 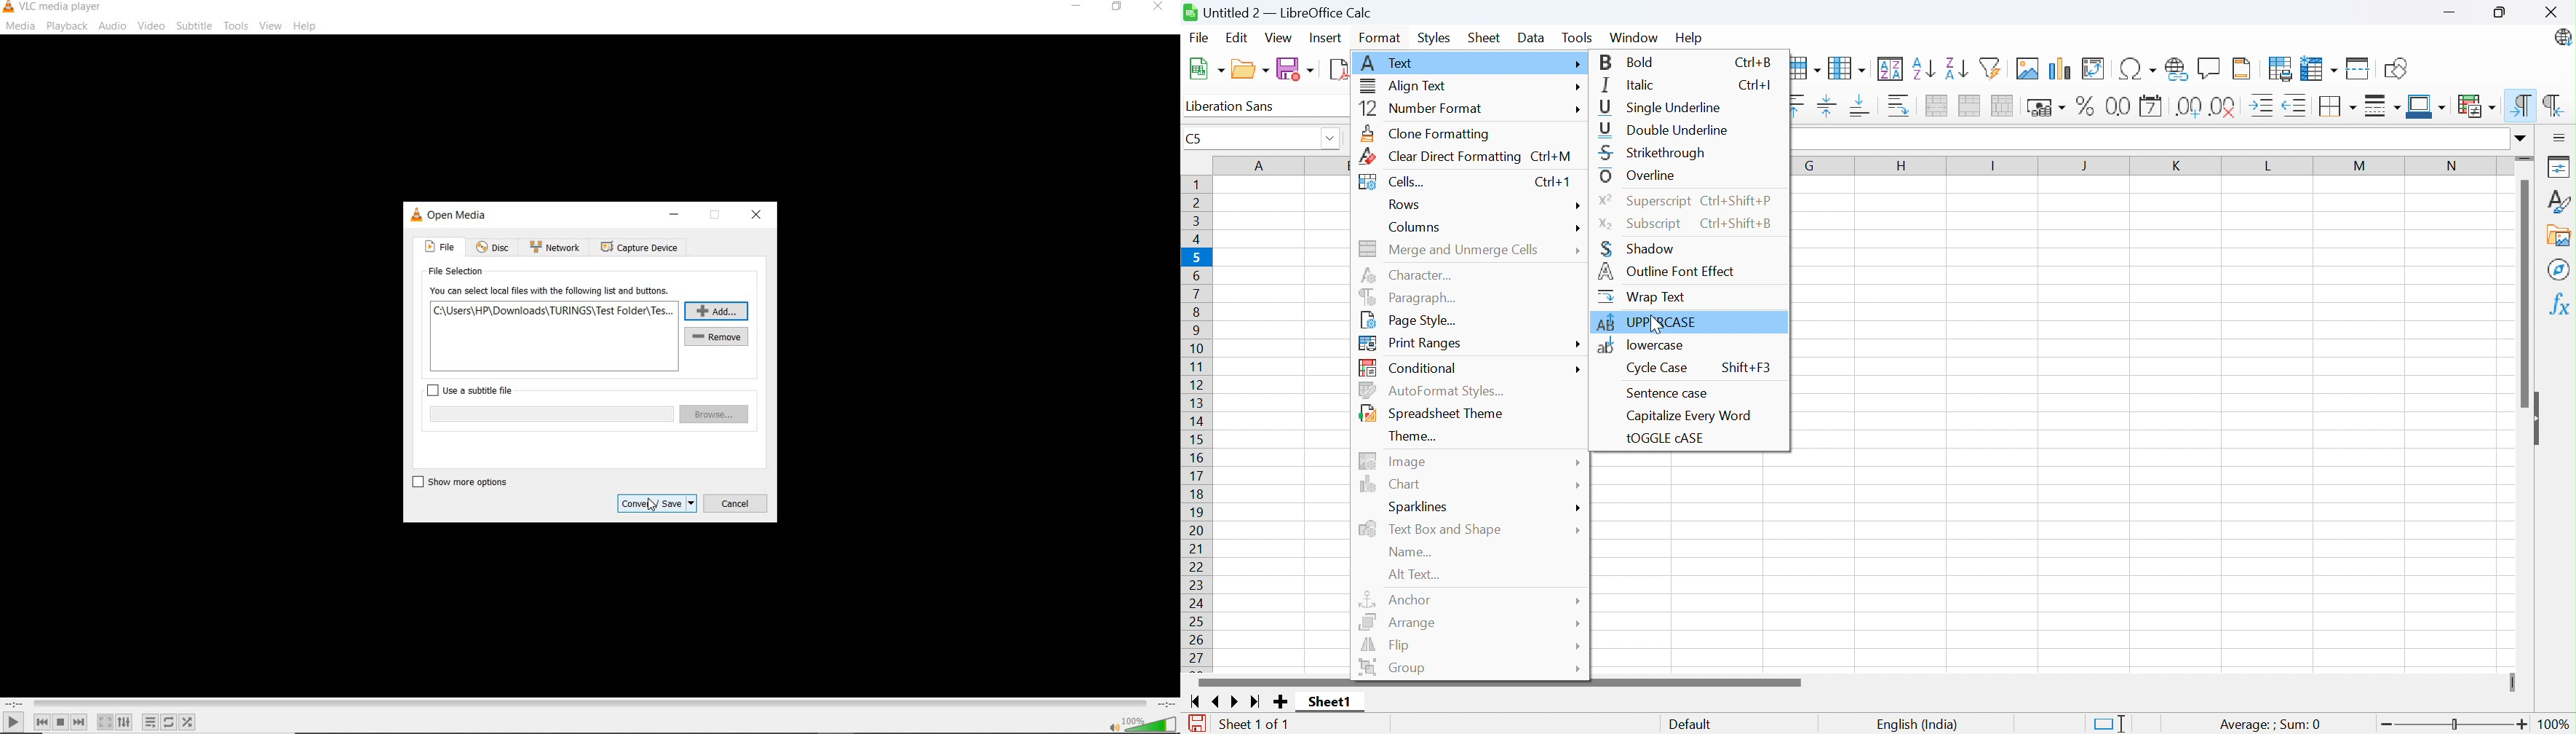 What do you see at coordinates (656, 503) in the screenshot?
I see `convert/save` at bounding box center [656, 503].